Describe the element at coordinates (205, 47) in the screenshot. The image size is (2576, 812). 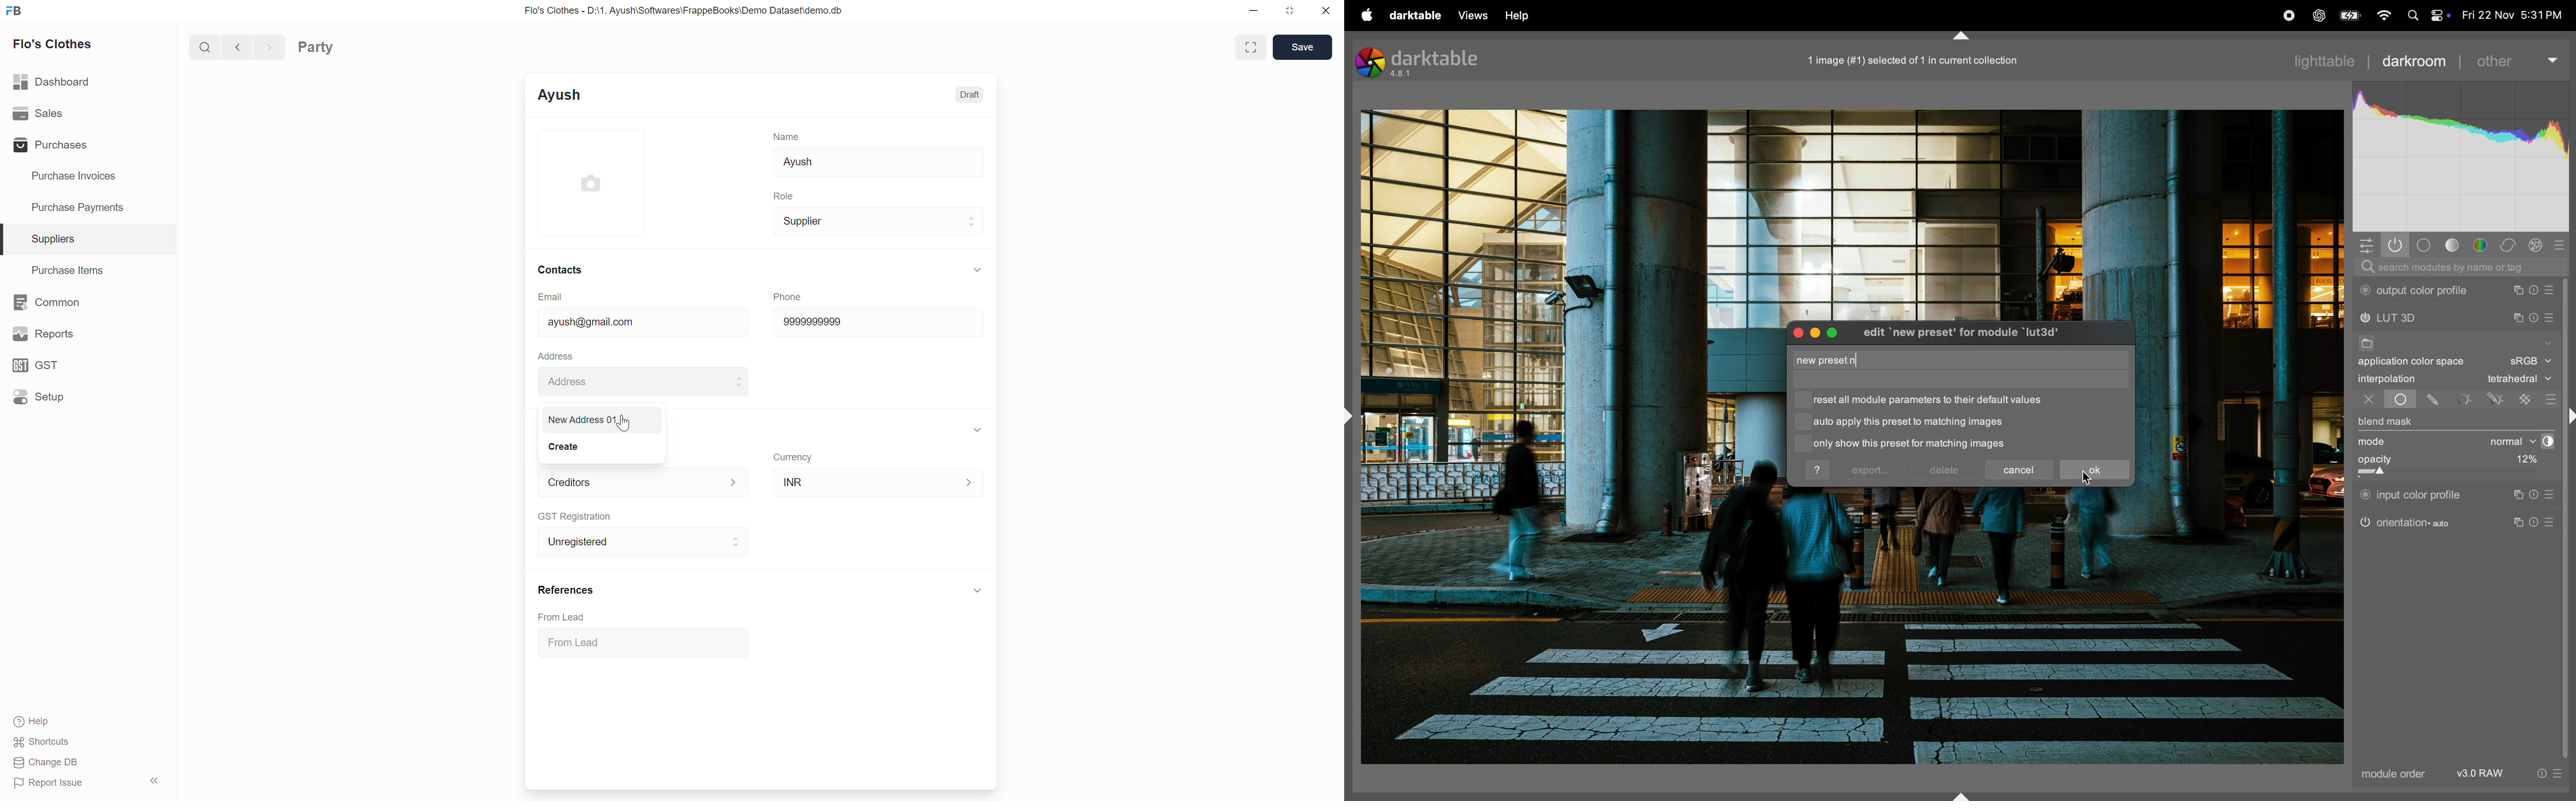
I see `Search` at that location.